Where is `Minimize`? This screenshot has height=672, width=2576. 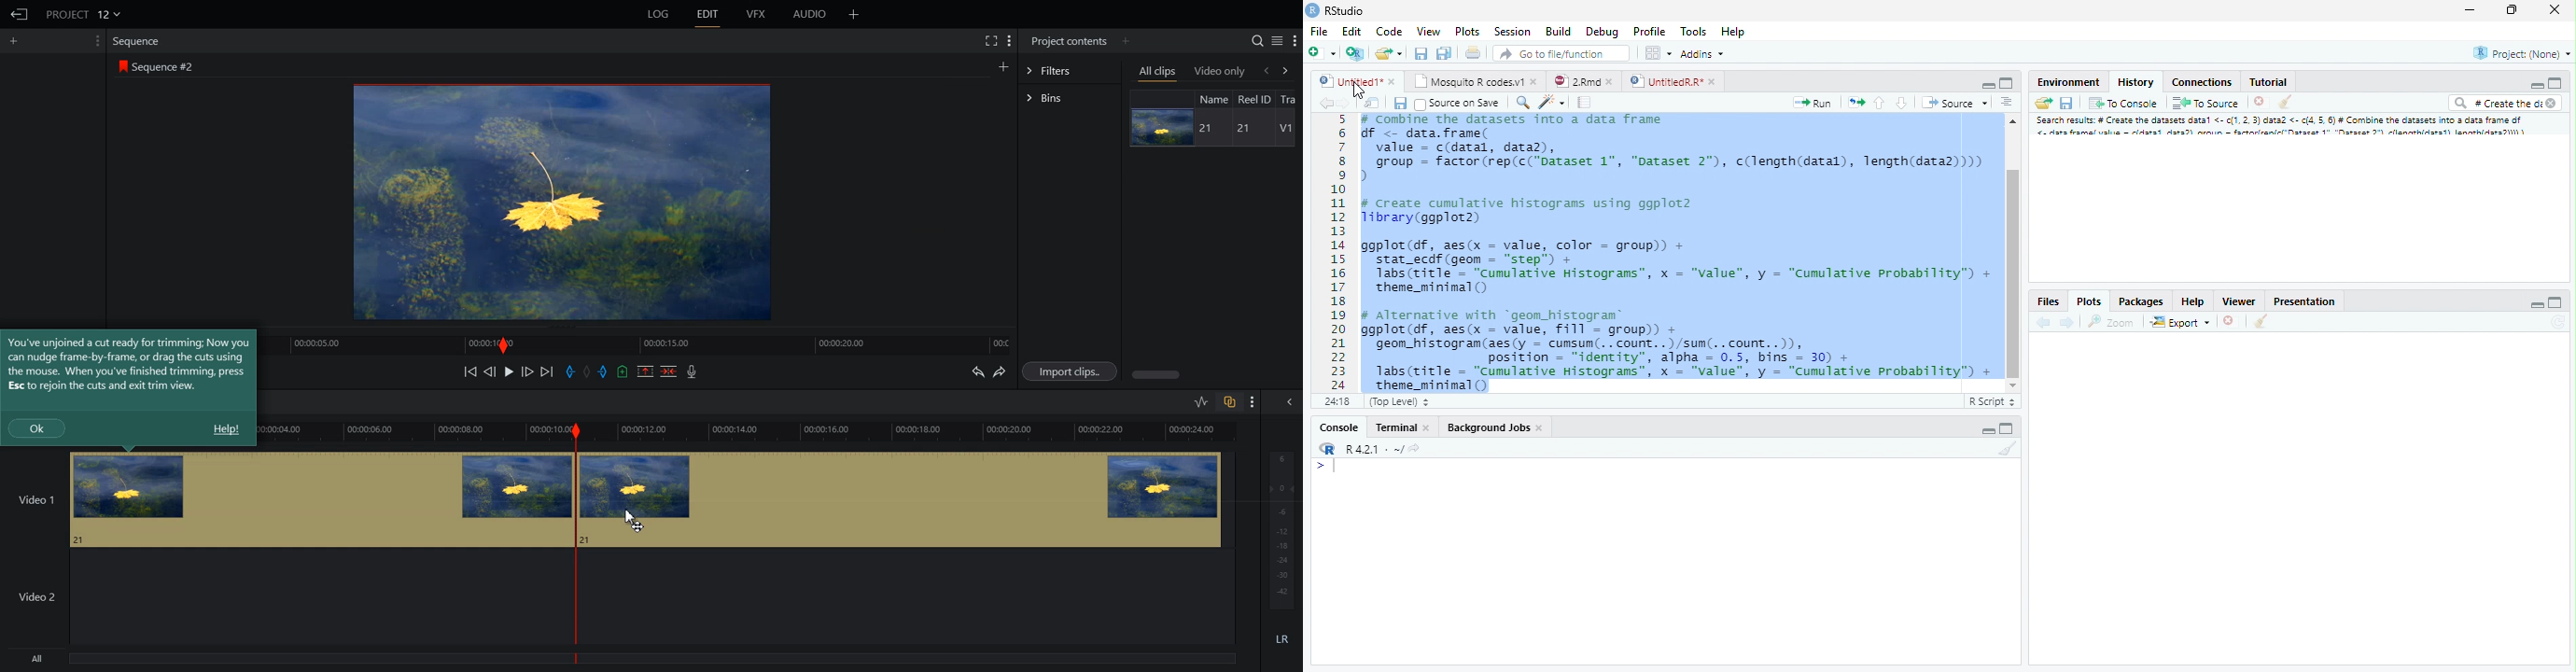
Minimize is located at coordinates (1987, 430).